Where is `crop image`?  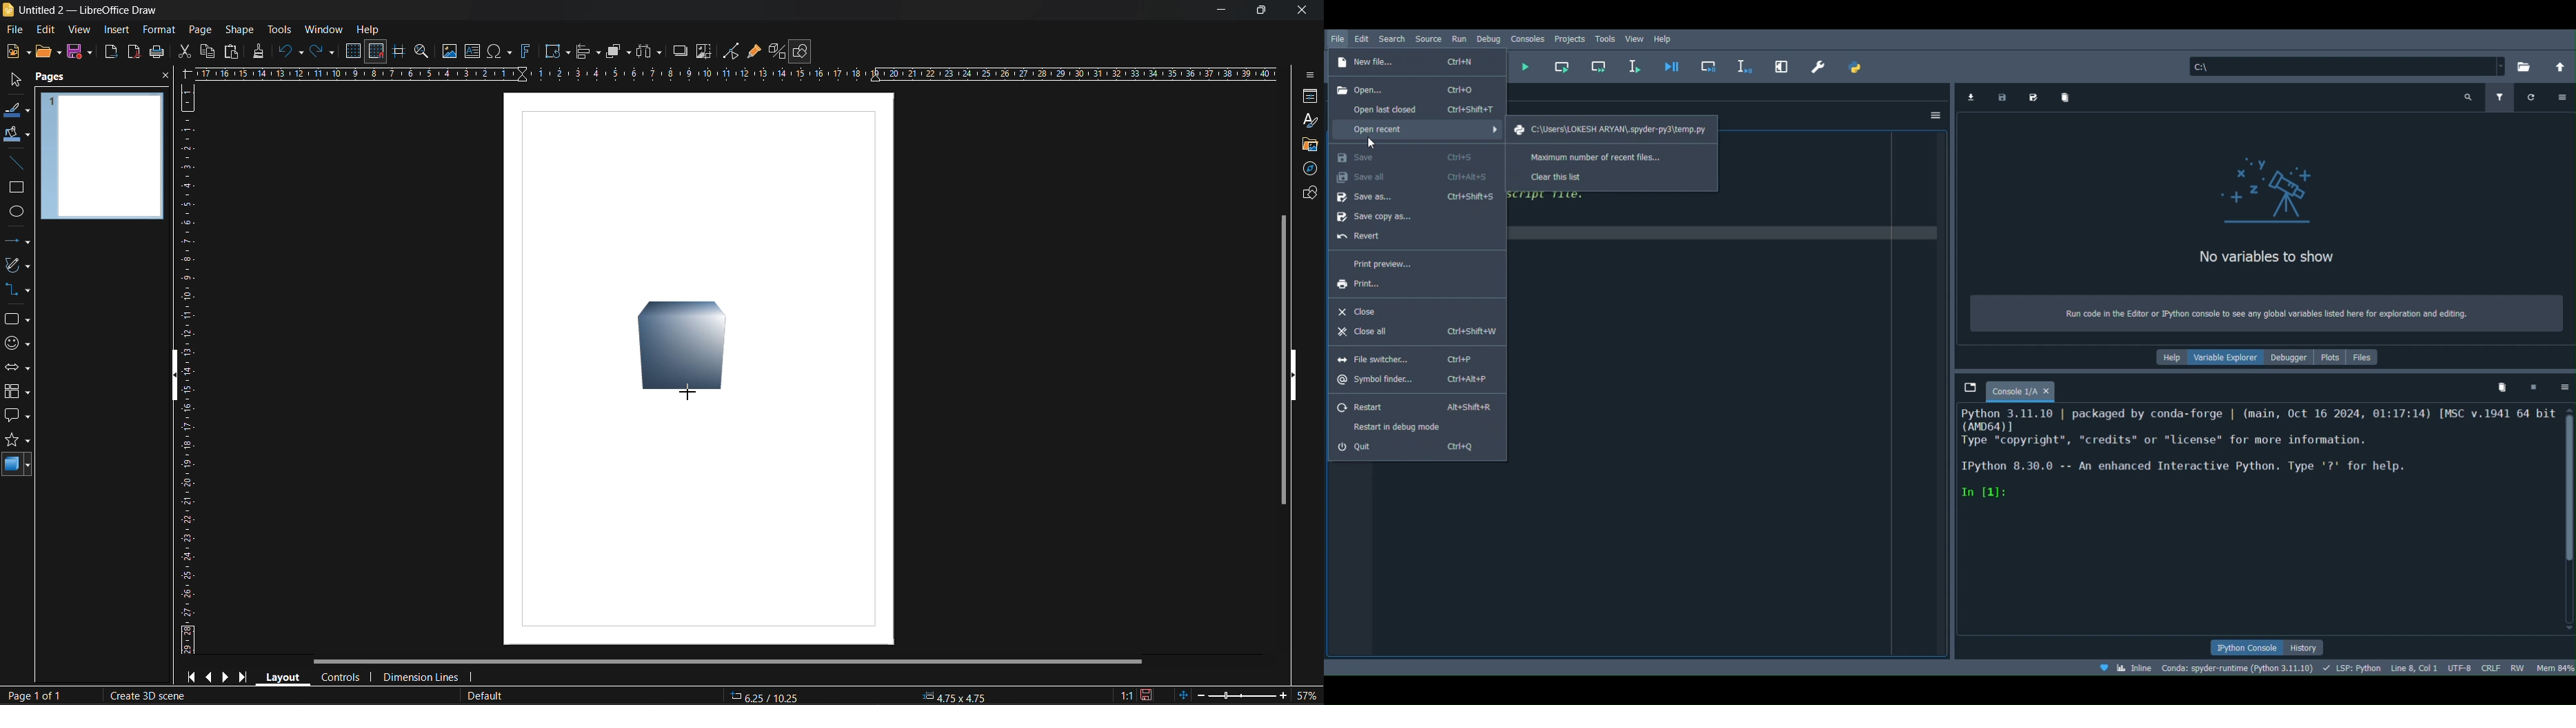
crop image is located at coordinates (704, 53).